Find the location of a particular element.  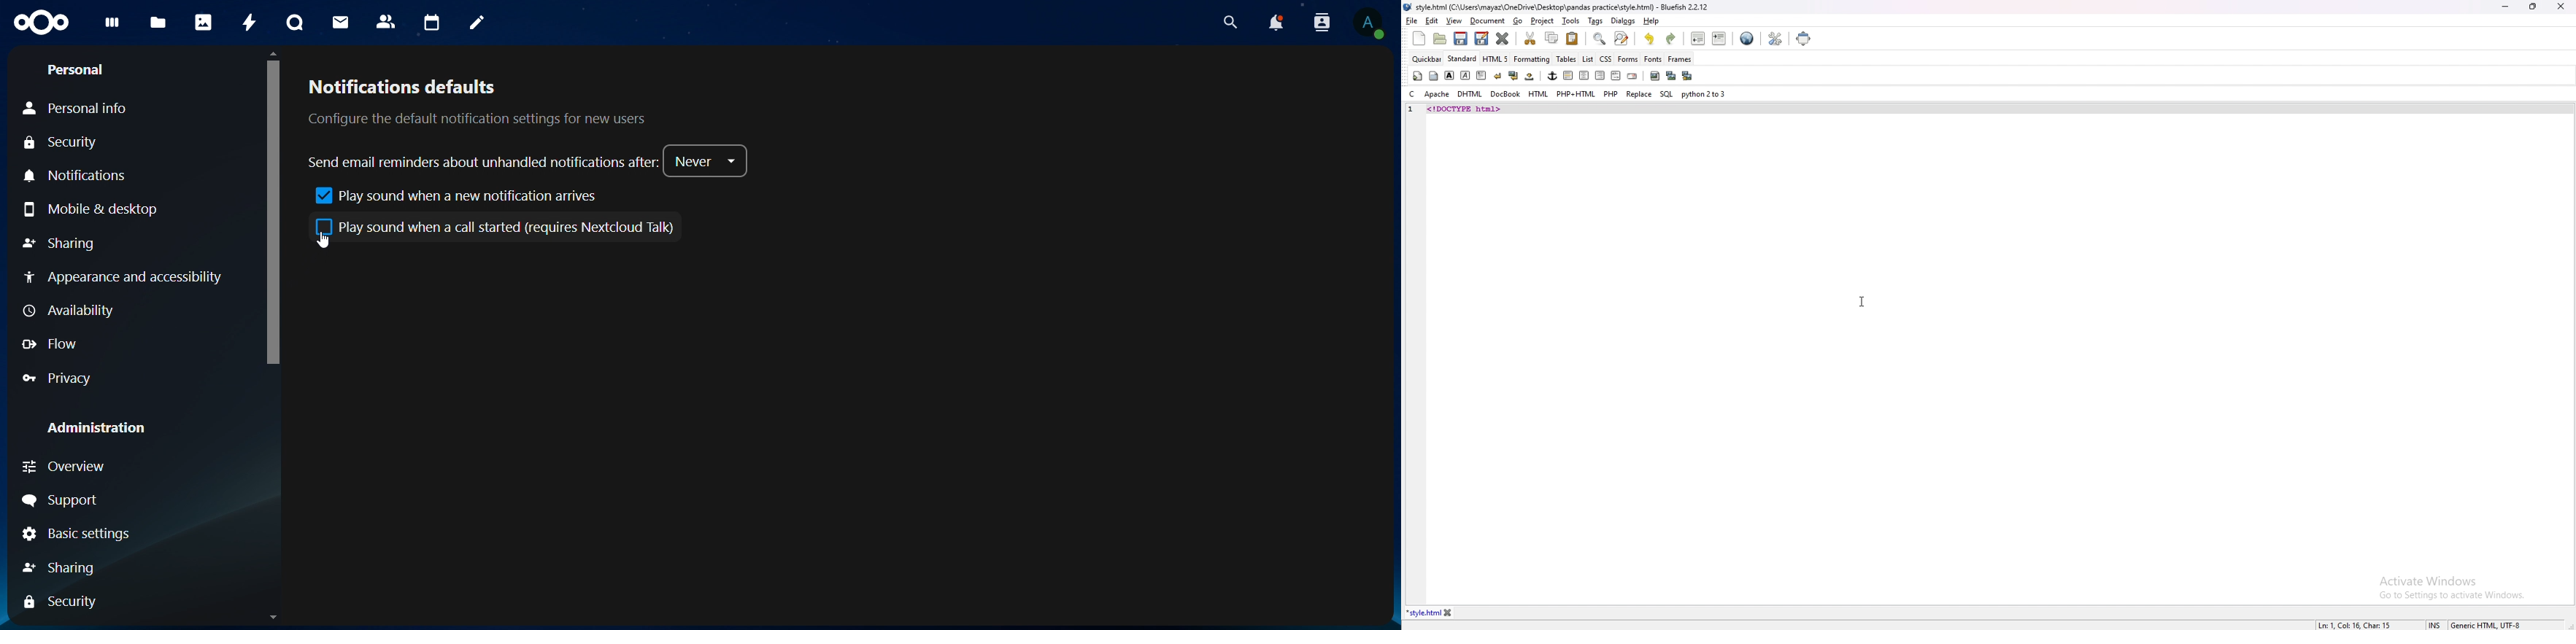

activity is located at coordinates (249, 21).